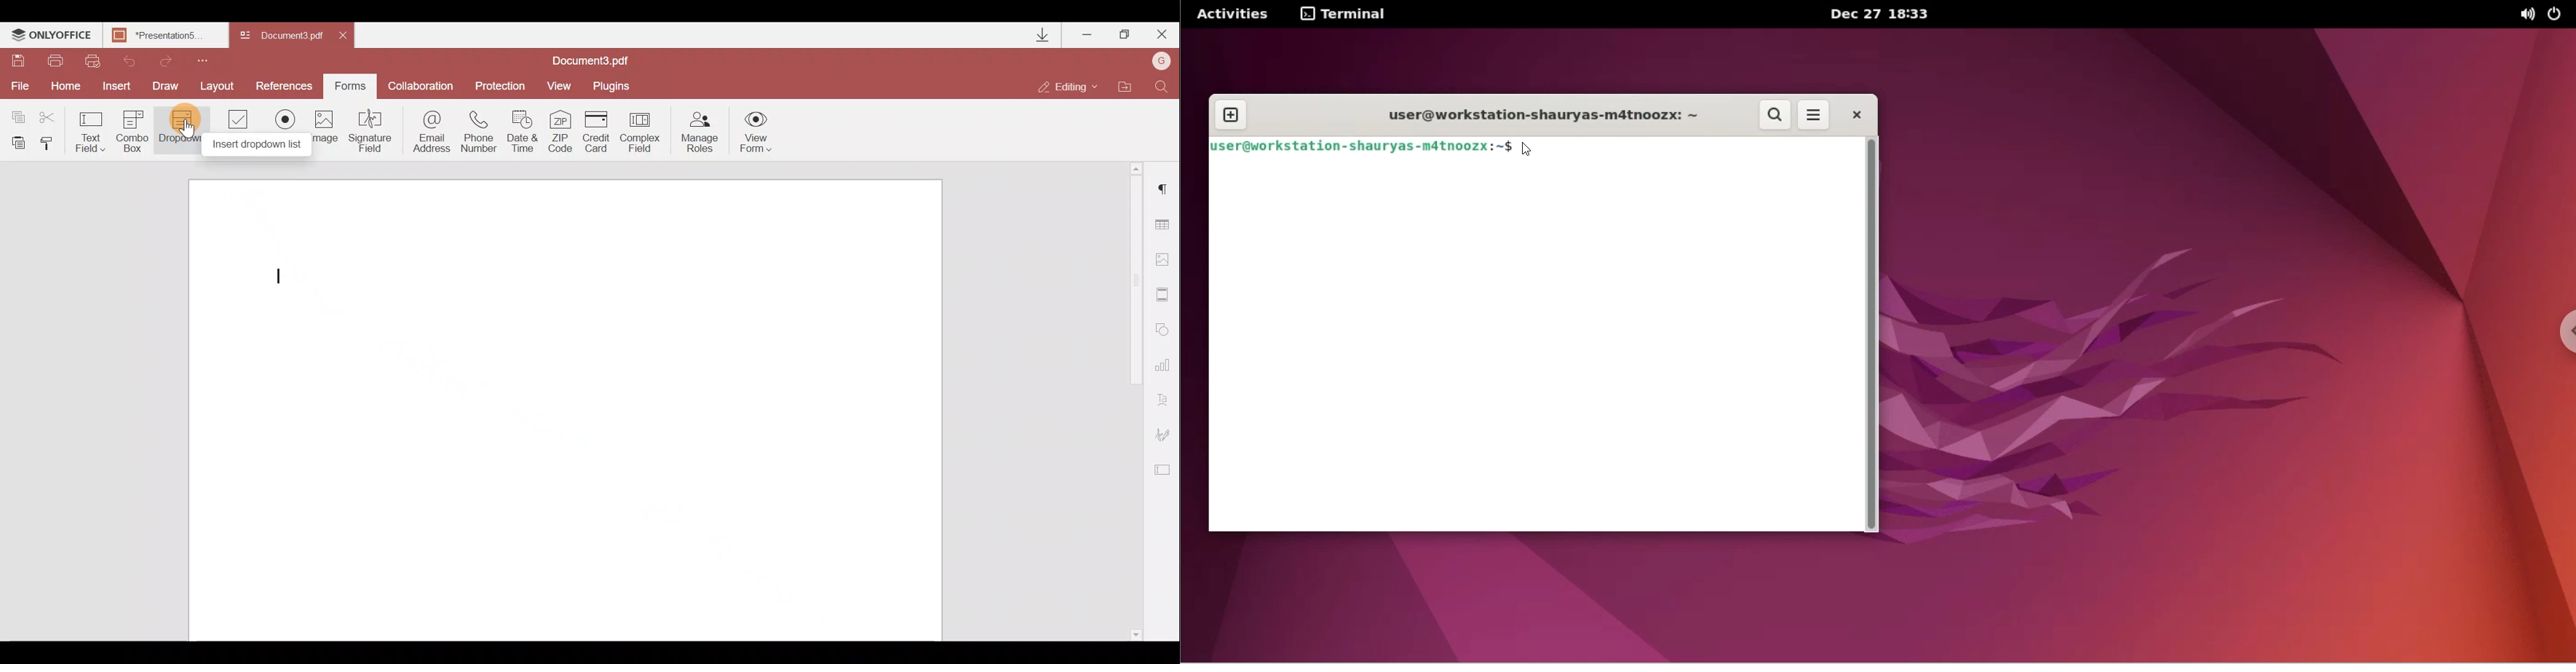 The image size is (2576, 672). I want to click on Redo, so click(160, 59).